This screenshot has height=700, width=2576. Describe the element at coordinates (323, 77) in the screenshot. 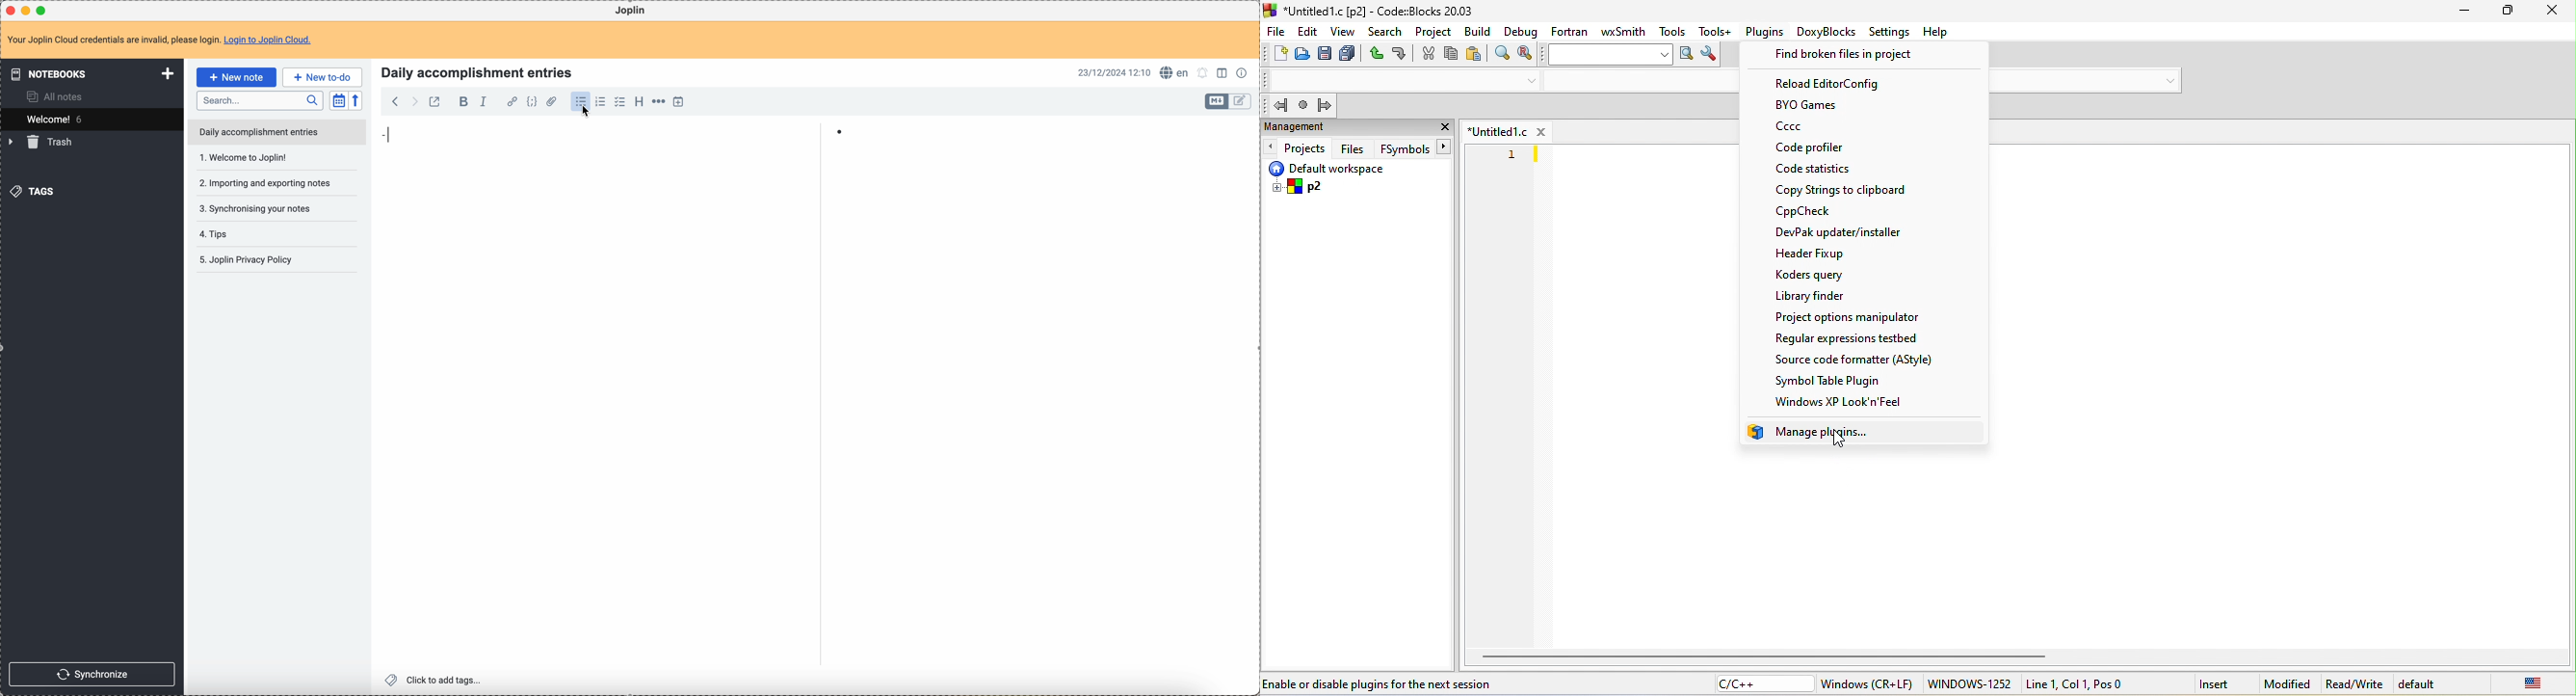

I see `new to-do` at that location.